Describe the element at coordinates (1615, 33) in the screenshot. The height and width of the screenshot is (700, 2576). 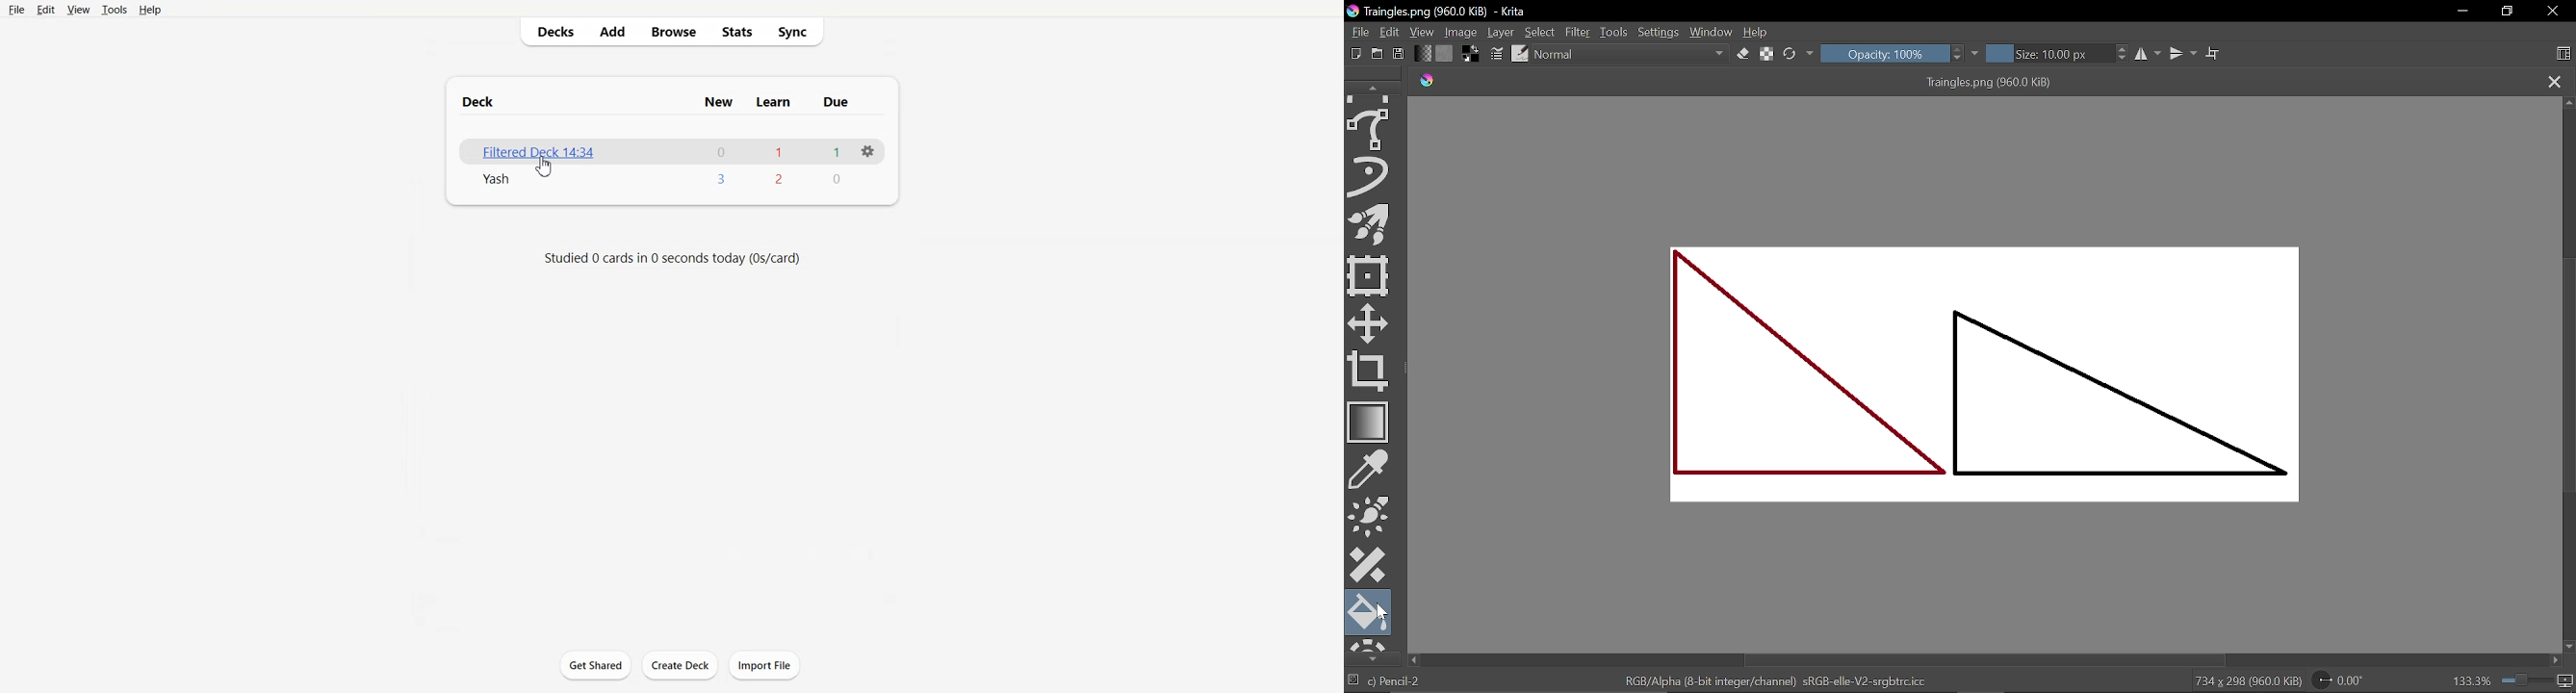
I see `Tools` at that location.